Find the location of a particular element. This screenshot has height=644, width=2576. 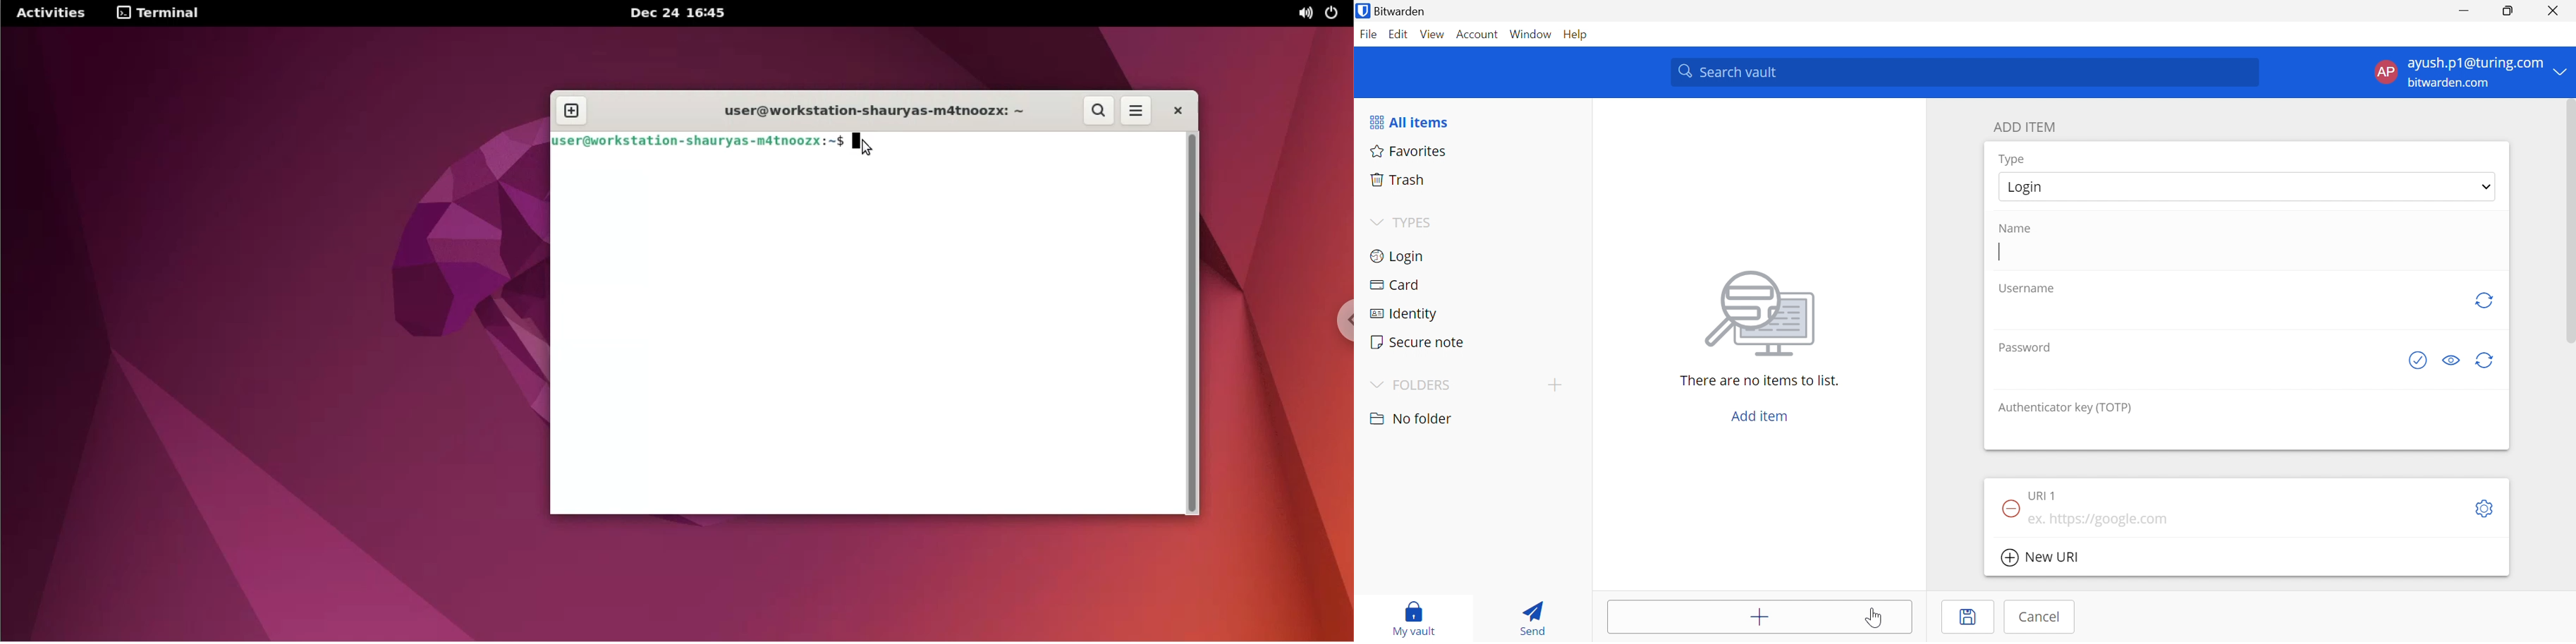

Bitwarden is located at coordinates (1400, 10).